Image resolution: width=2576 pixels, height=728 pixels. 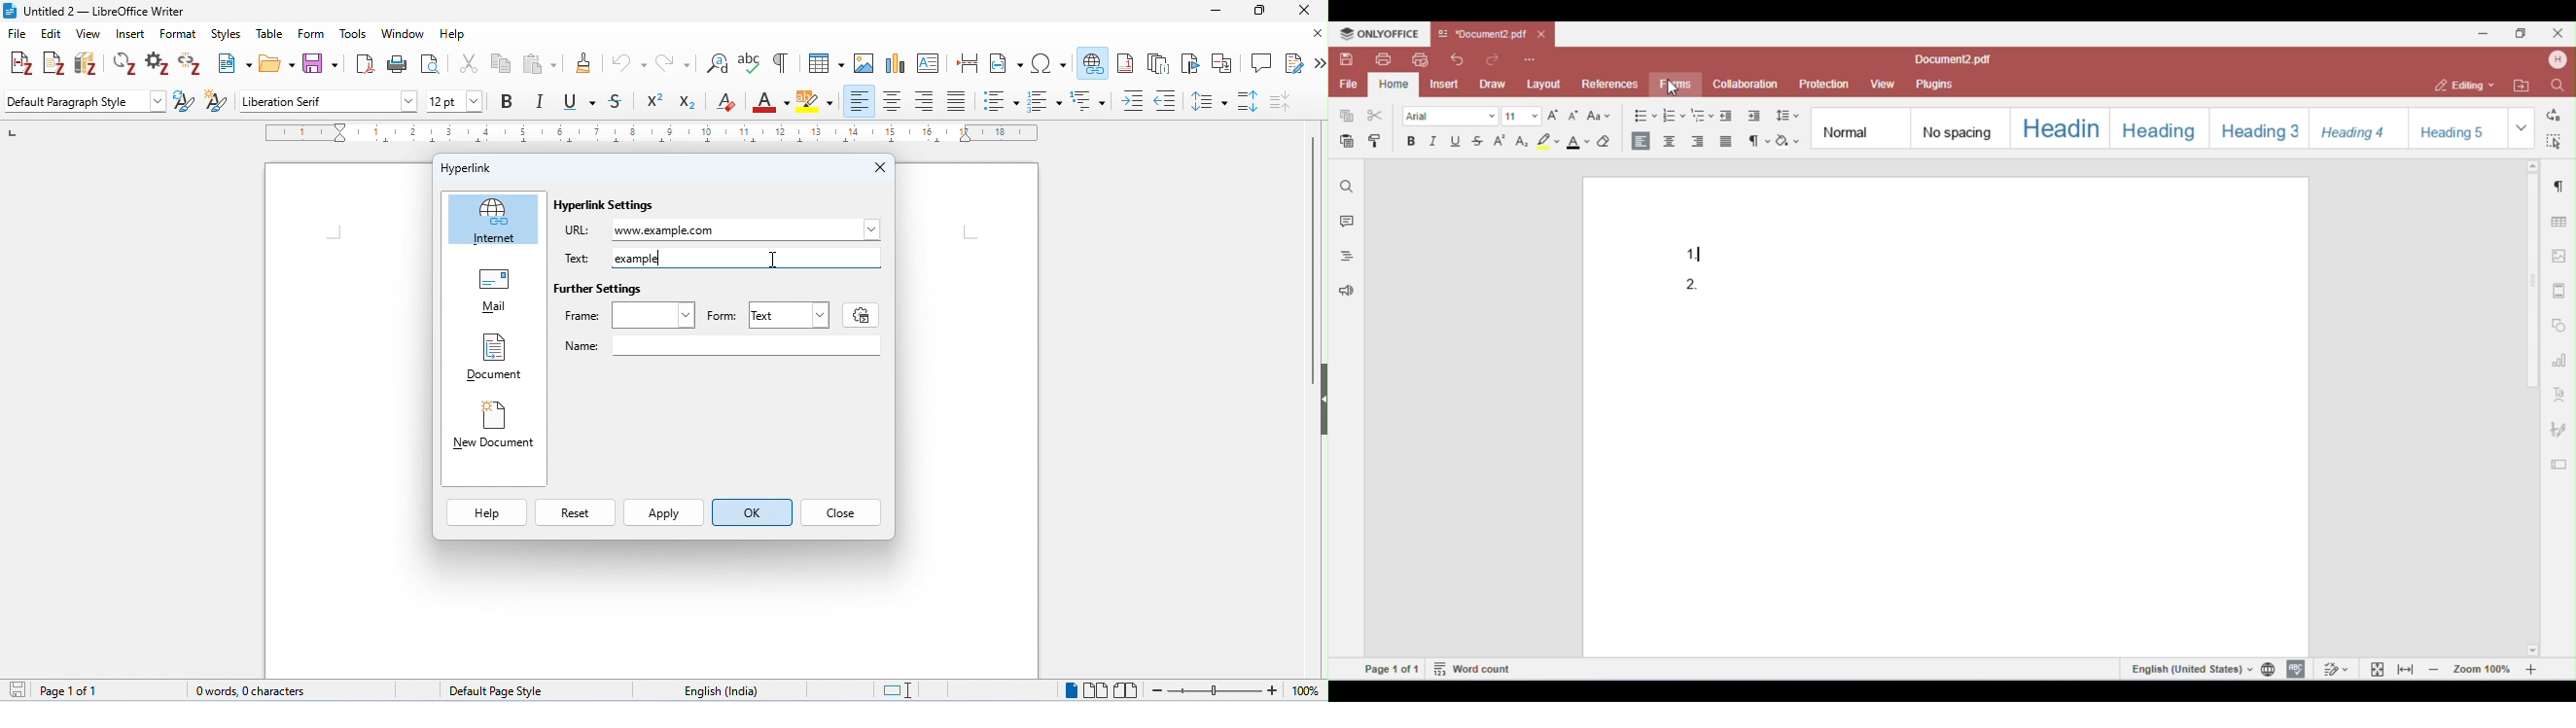 What do you see at coordinates (86, 63) in the screenshot?
I see `add/edit bibliography` at bounding box center [86, 63].